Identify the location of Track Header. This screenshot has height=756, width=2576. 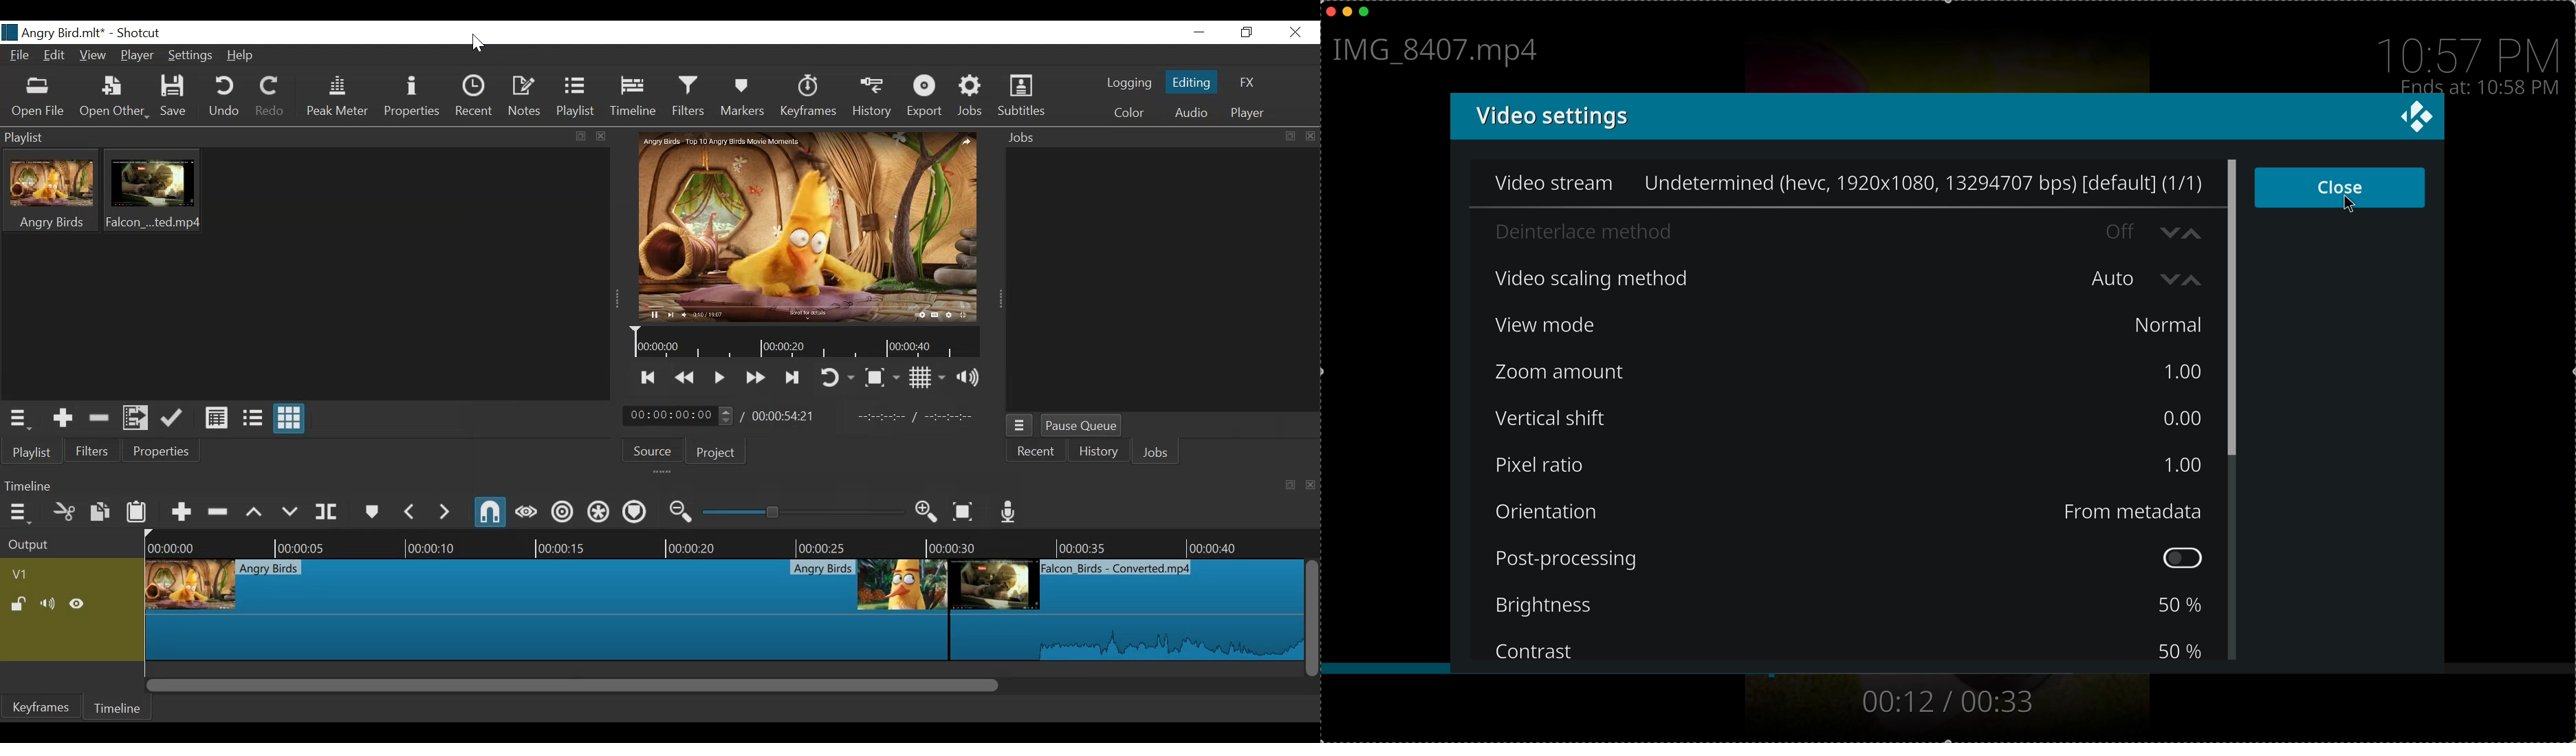
(24, 574).